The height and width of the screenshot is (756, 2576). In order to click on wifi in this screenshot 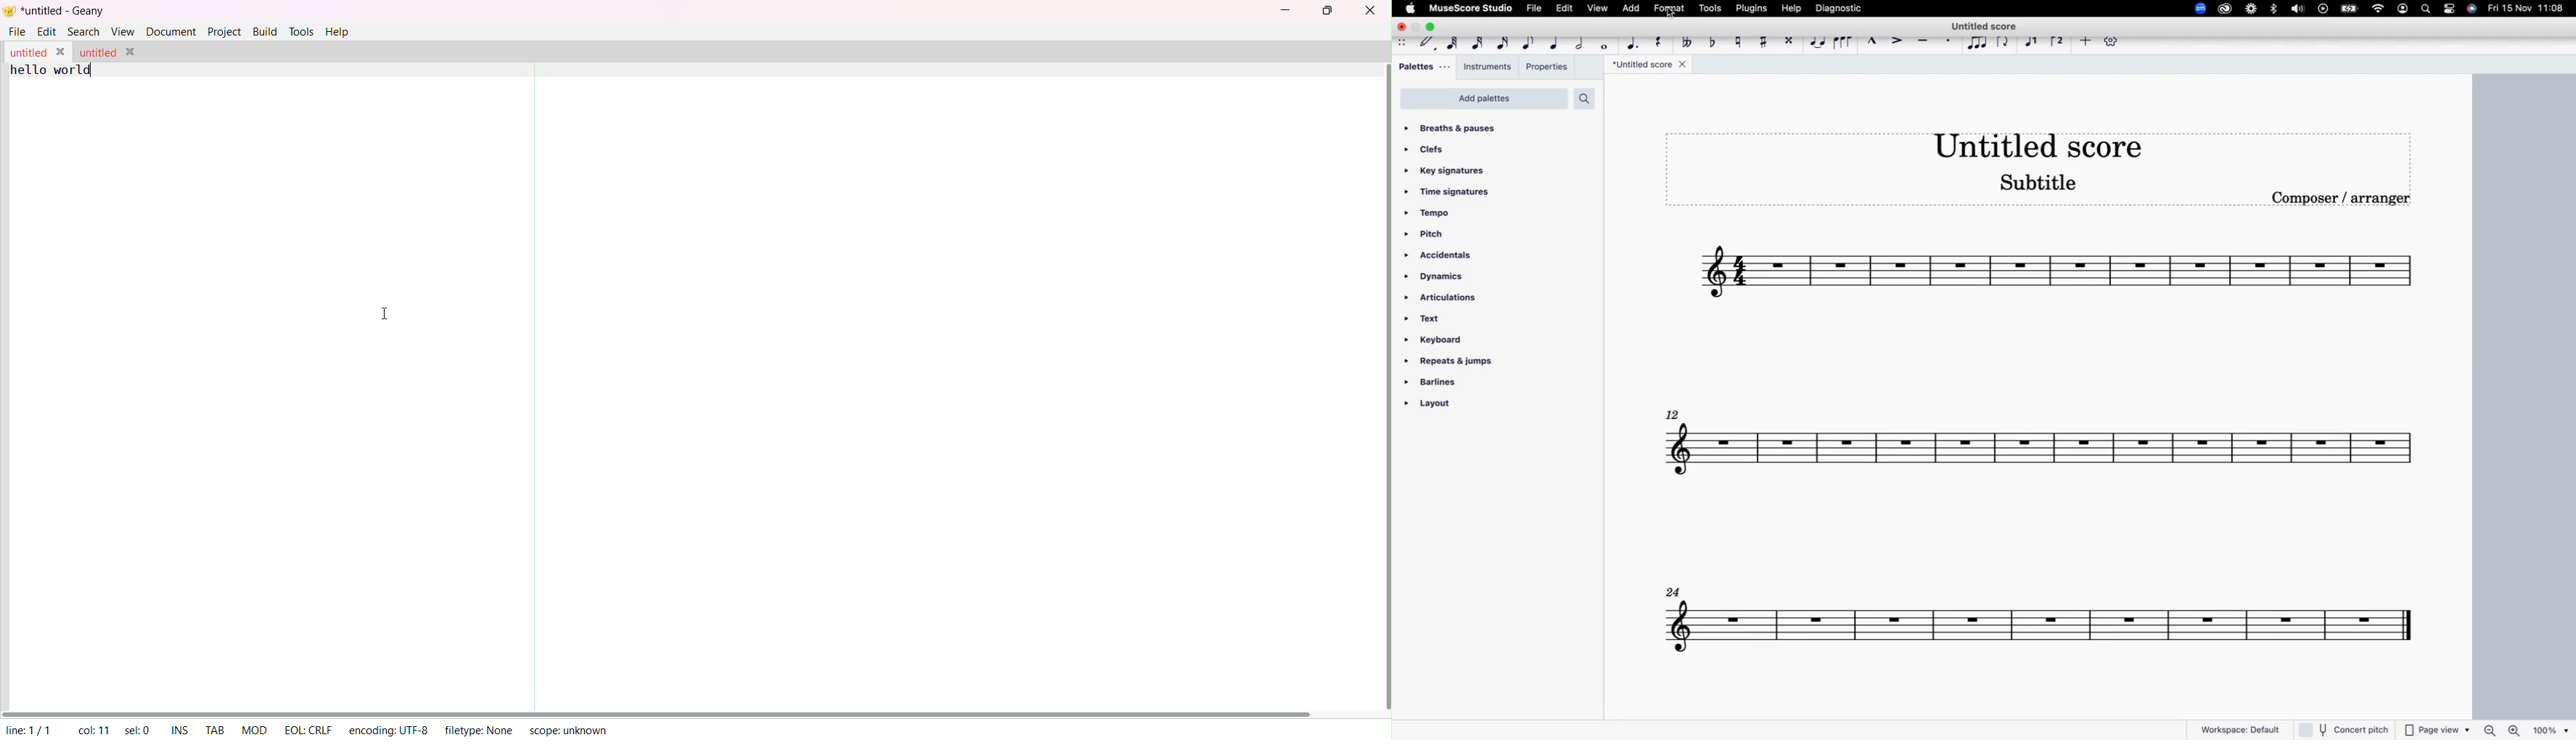, I will do `click(2379, 10)`.